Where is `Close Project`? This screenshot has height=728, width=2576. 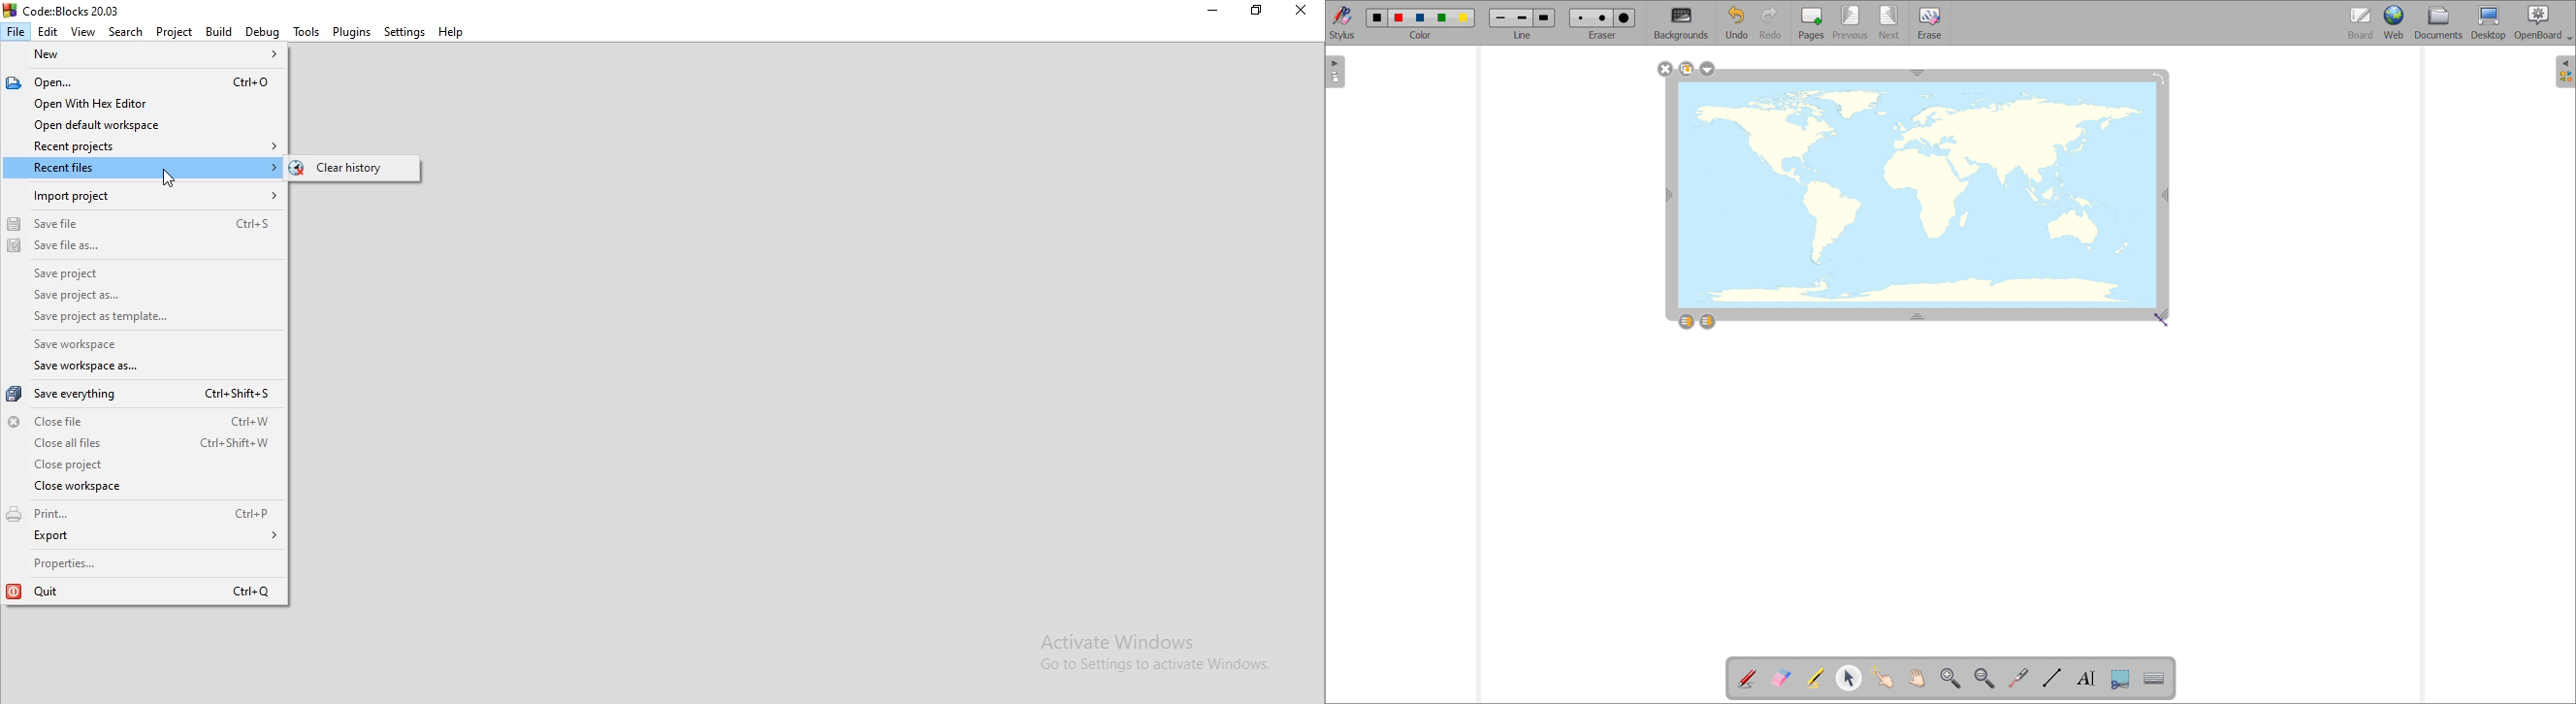
Close Project is located at coordinates (139, 464).